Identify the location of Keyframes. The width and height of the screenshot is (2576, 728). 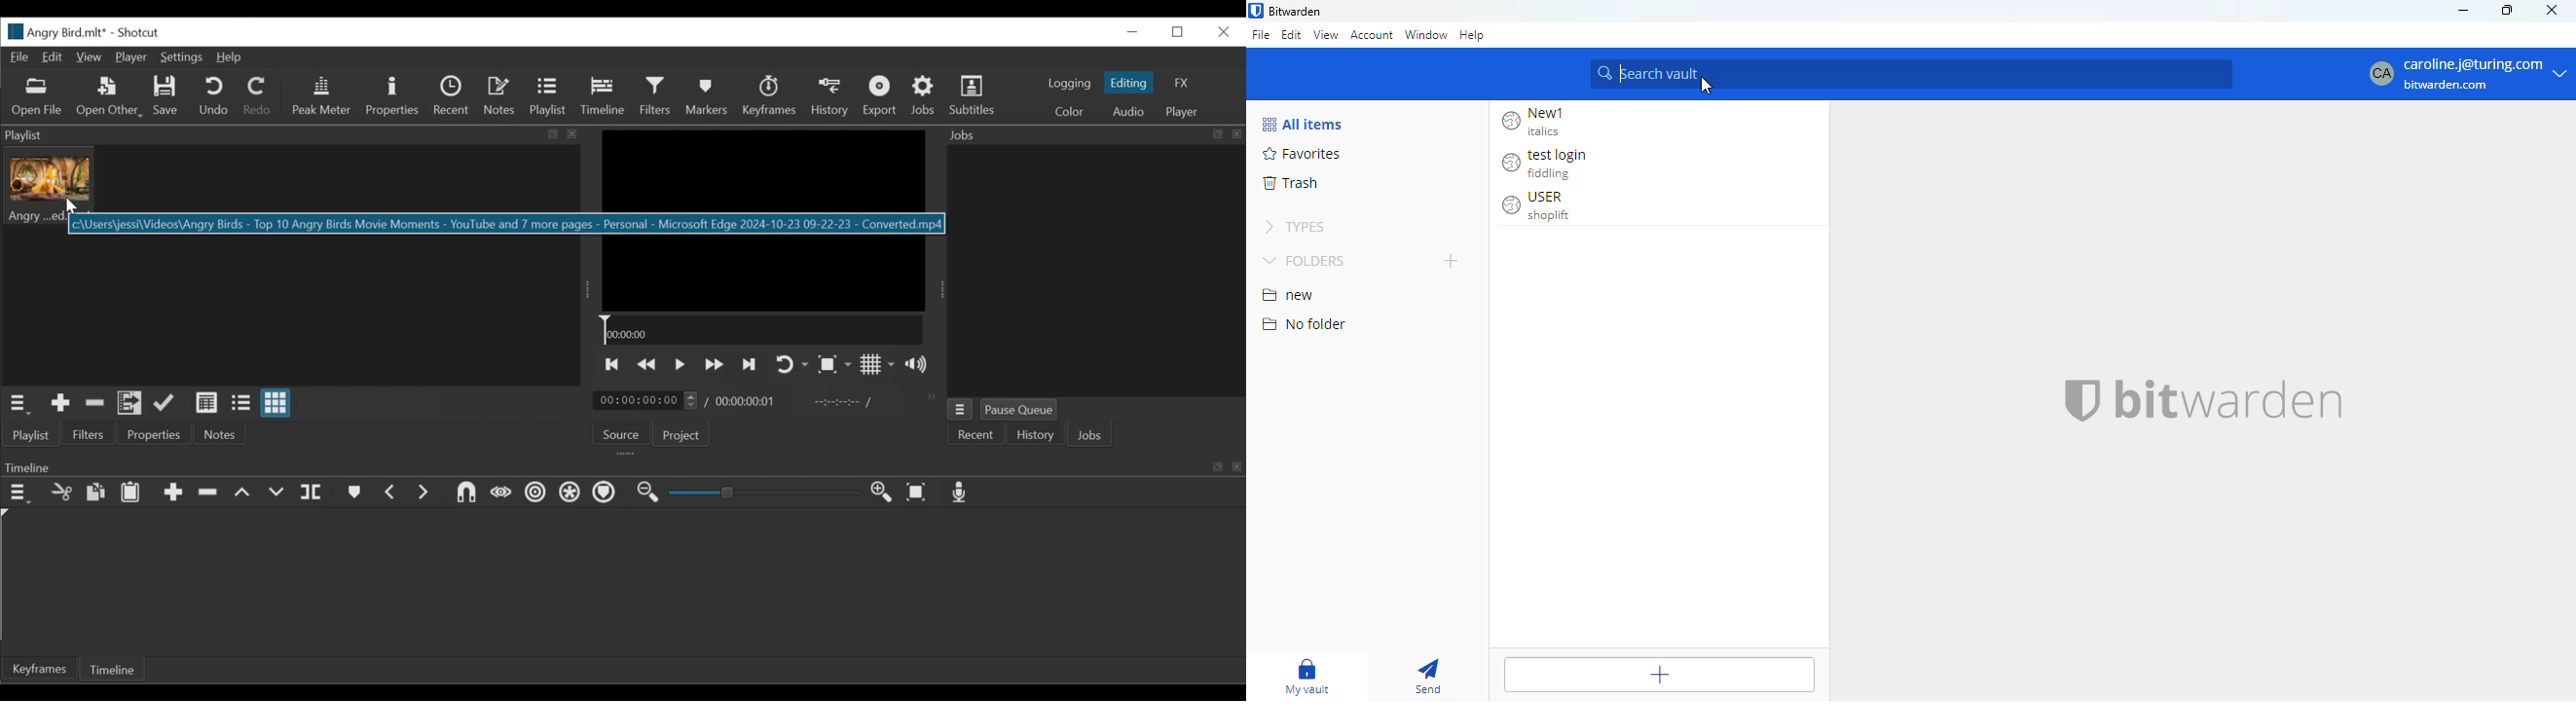
(770, 96).